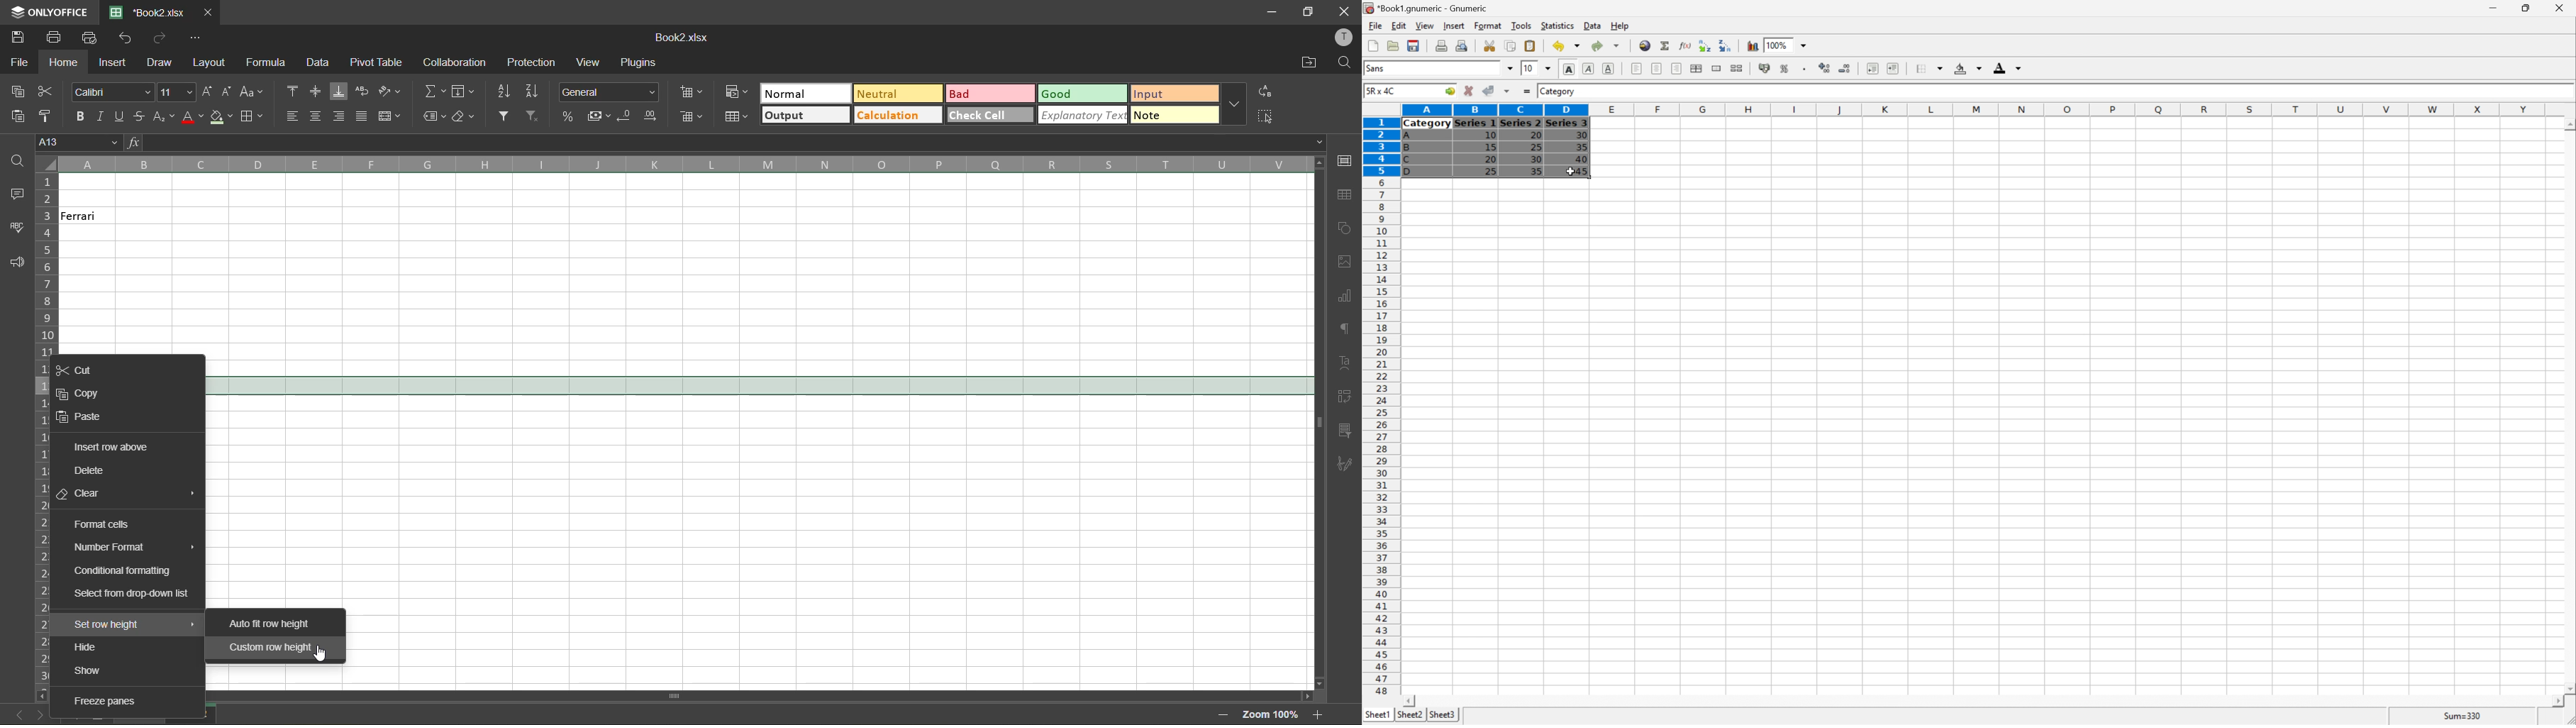 This screenshot has height=728, width=2576. Describe the element at coordinates (601, 118) in the screenshot. I see `accounting` at that location.